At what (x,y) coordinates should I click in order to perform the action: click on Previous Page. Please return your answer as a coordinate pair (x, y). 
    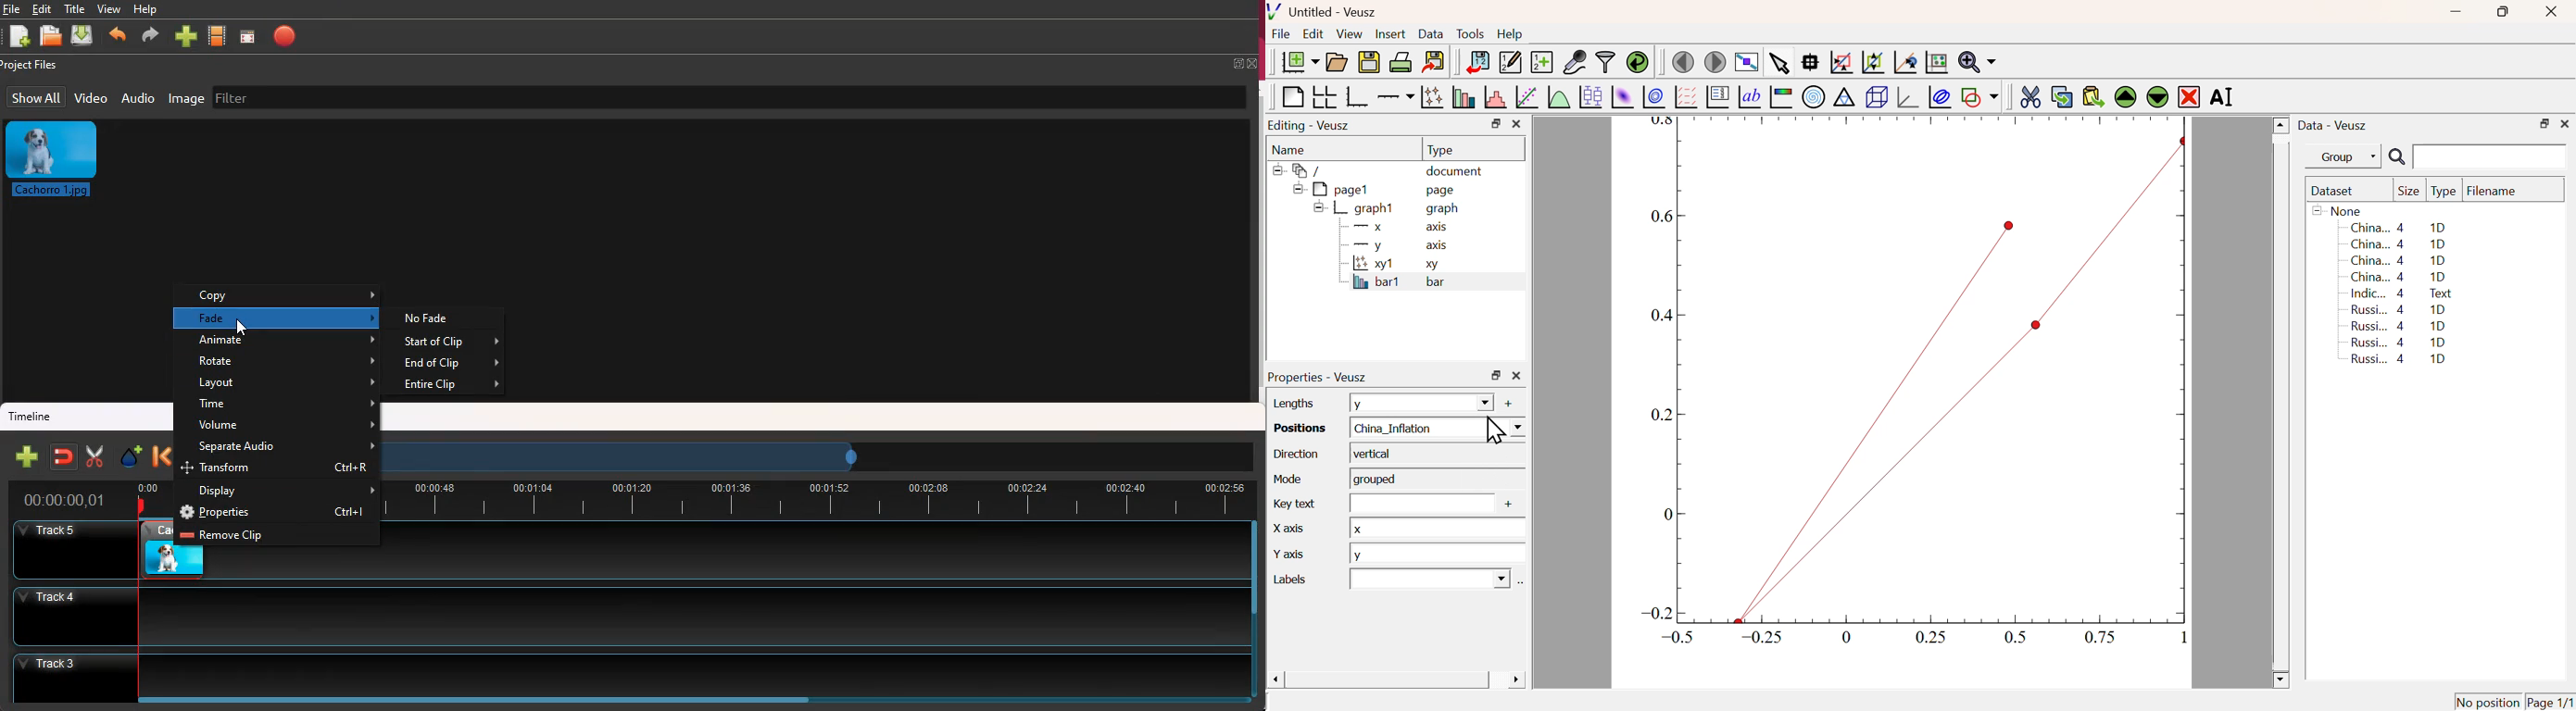
    Looking at the image, I should click on (1684, 63).